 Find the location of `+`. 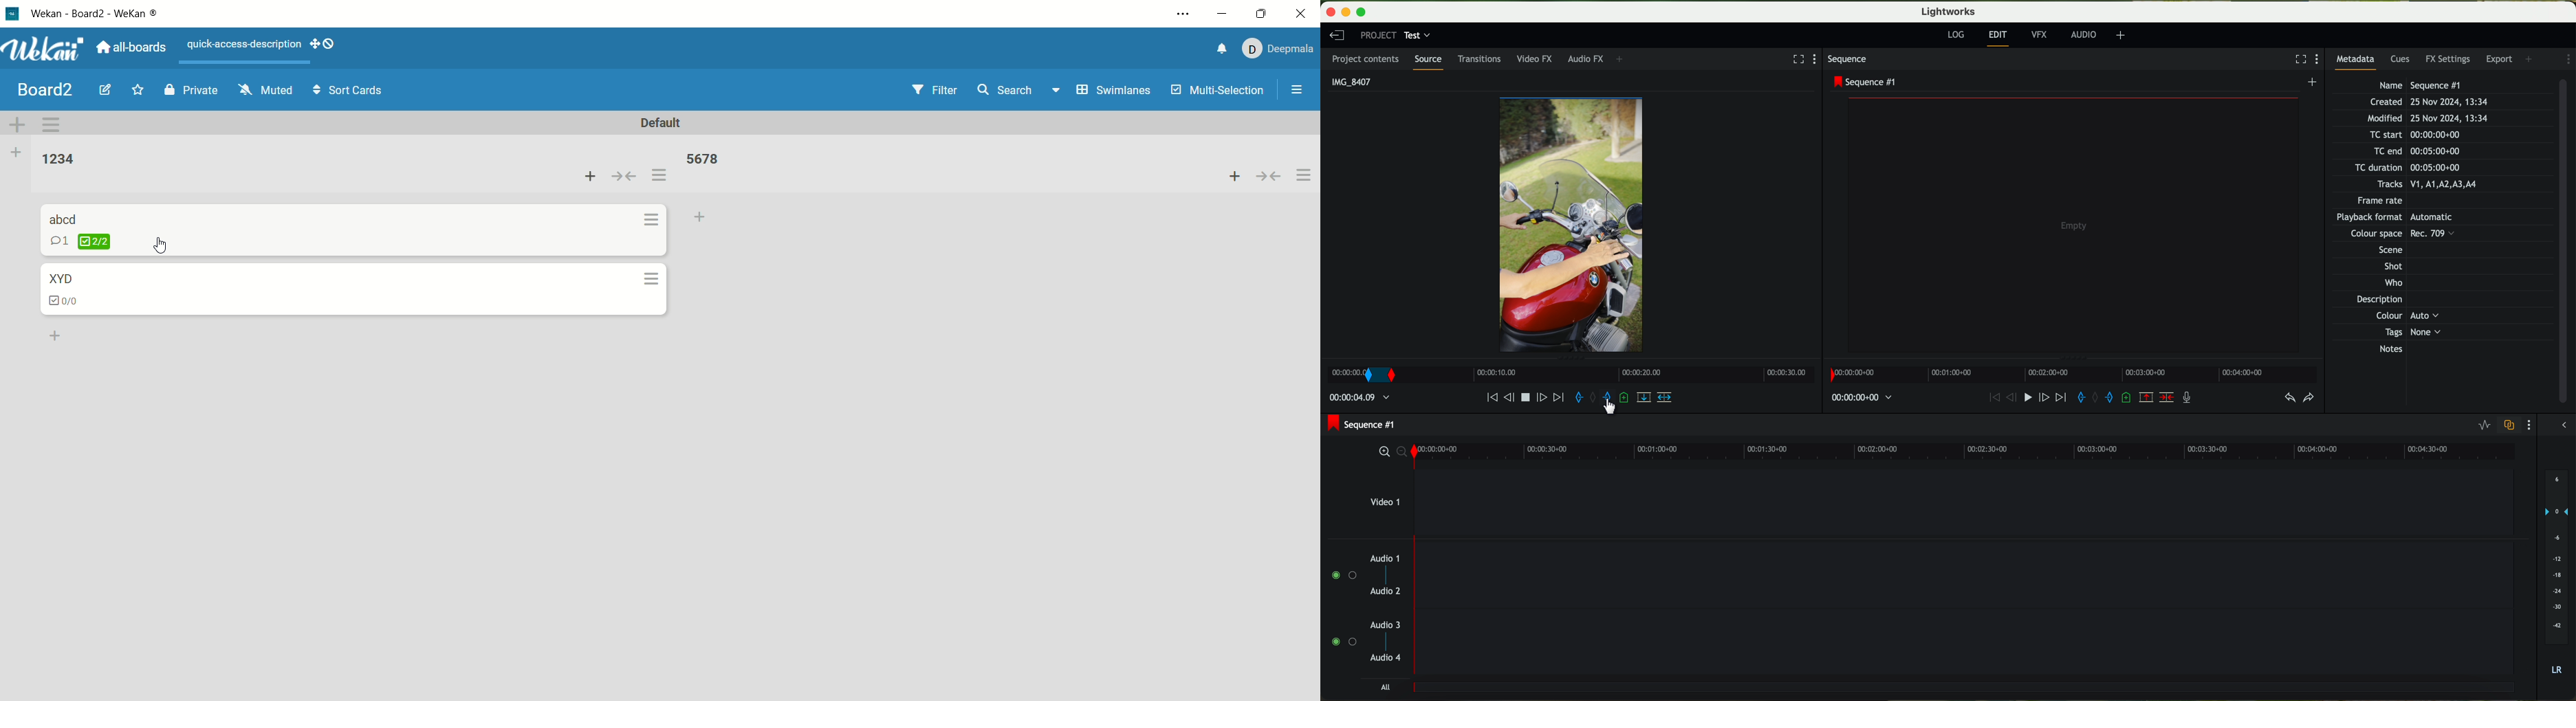

+ is located at coordinates (2121, 37).